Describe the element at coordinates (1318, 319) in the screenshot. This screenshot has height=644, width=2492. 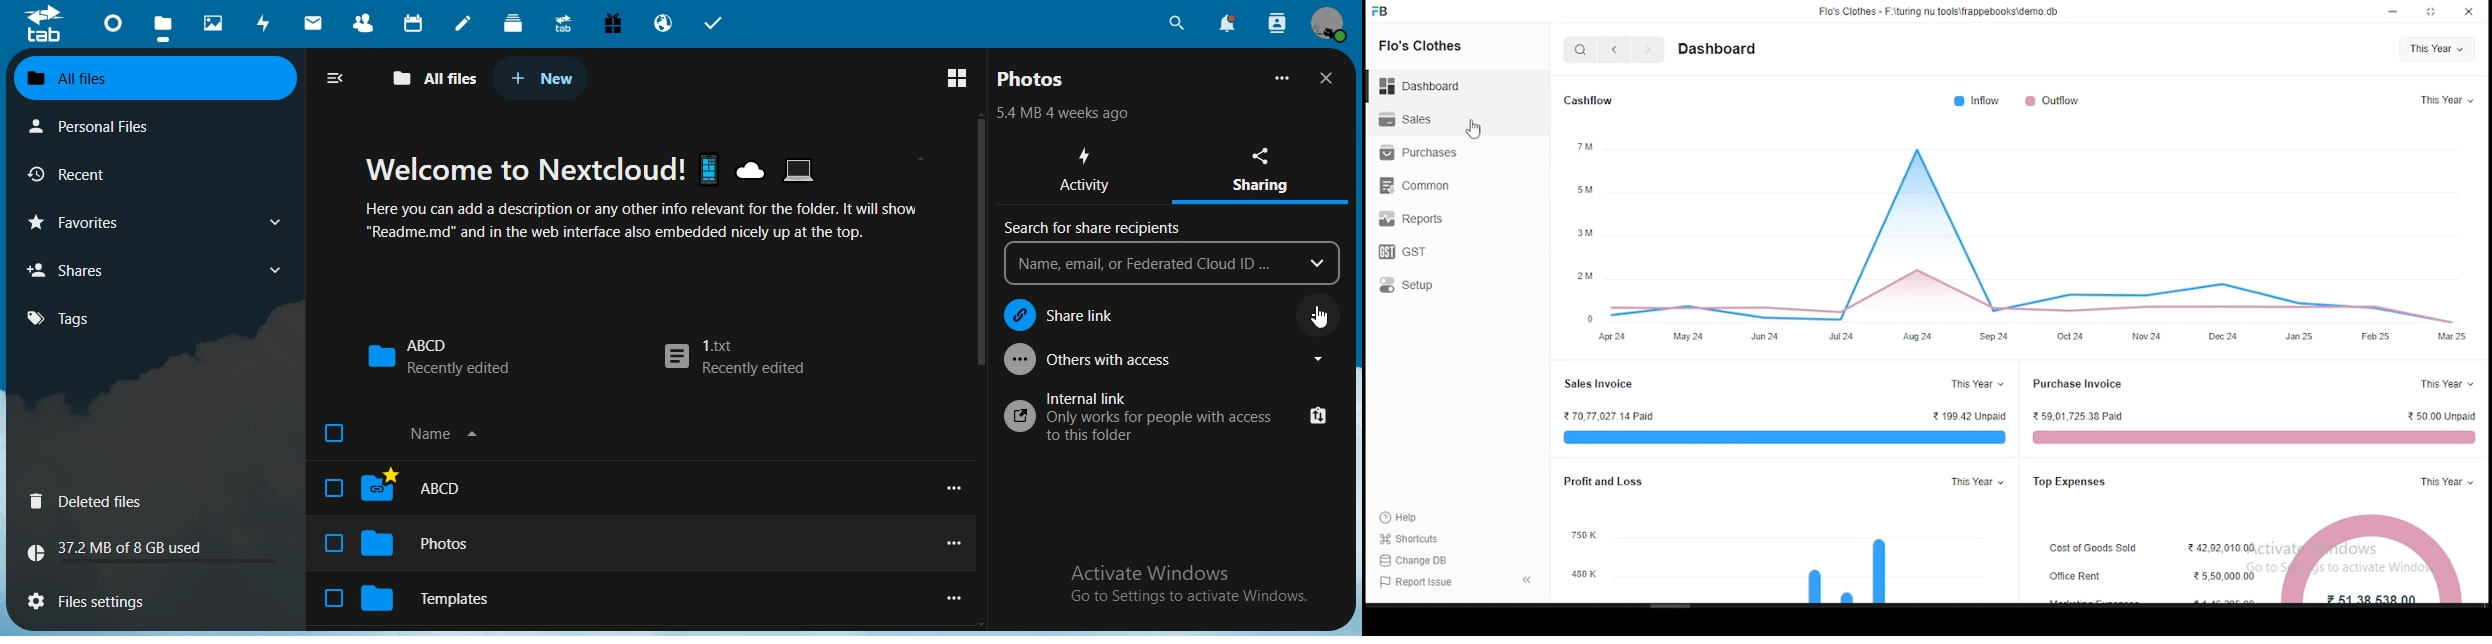
I see `cursor` at that location.